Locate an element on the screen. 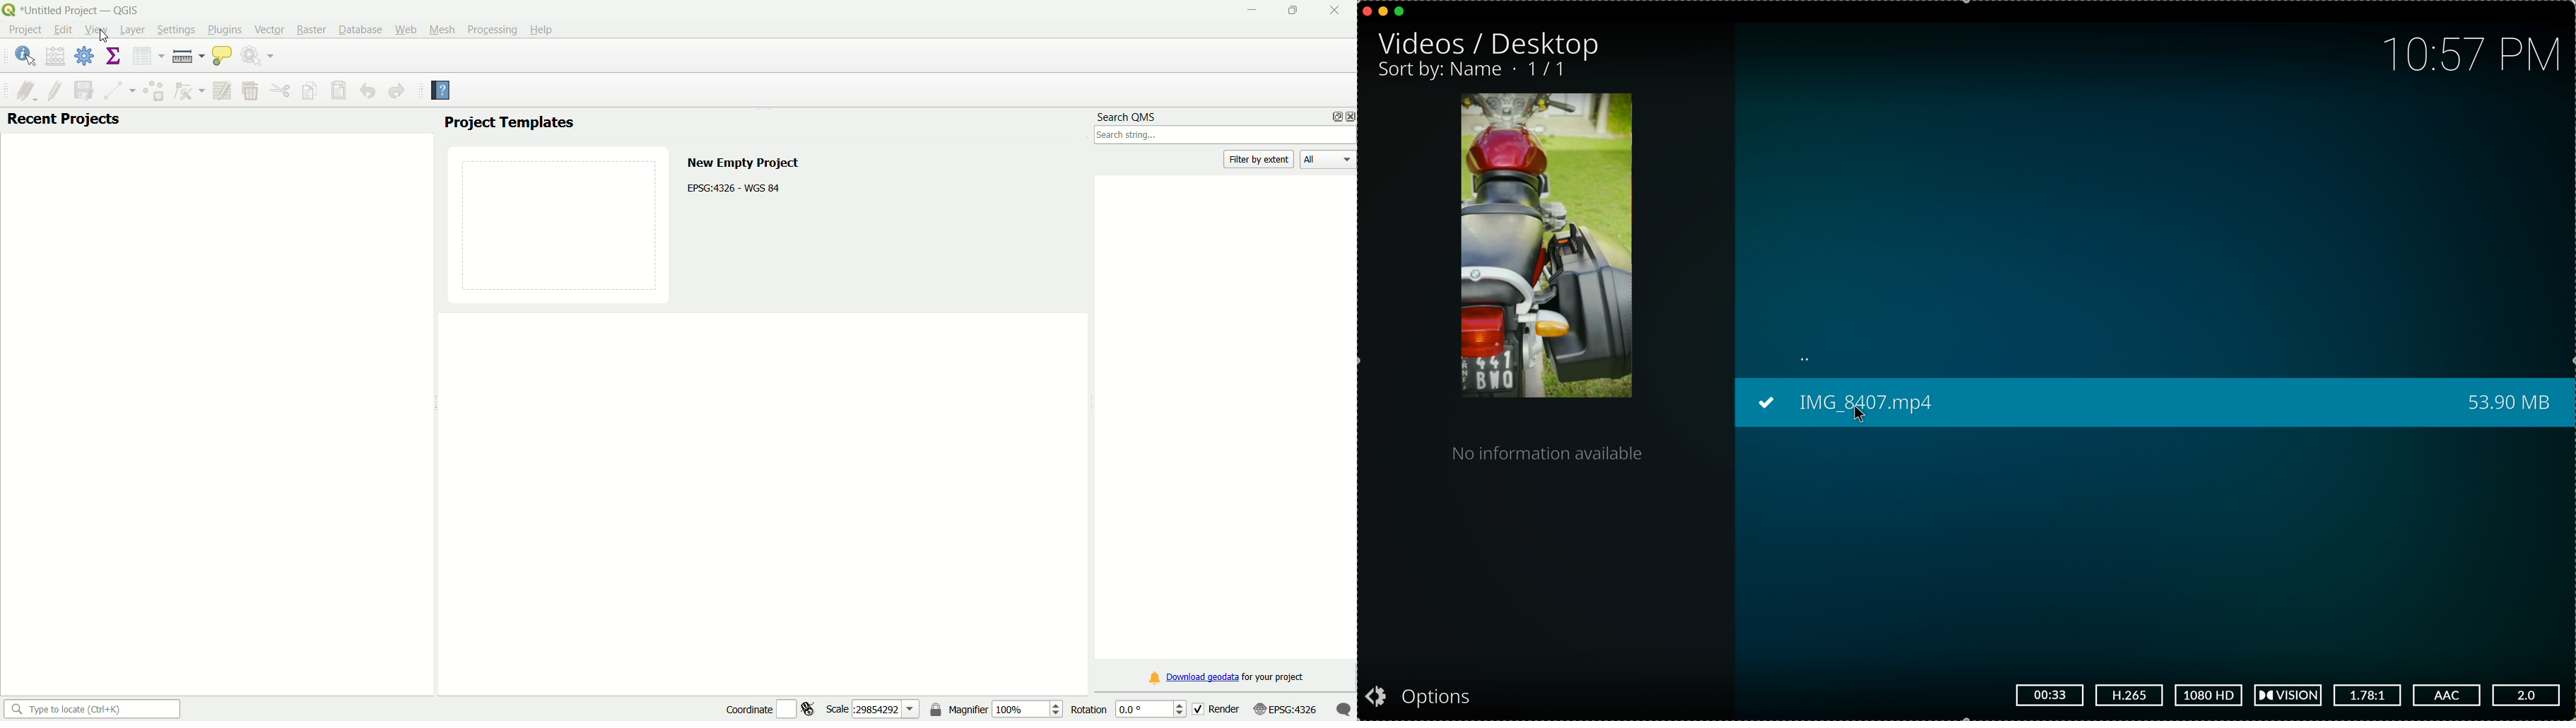  10:57 PM is located at coordinates (2466, 52).